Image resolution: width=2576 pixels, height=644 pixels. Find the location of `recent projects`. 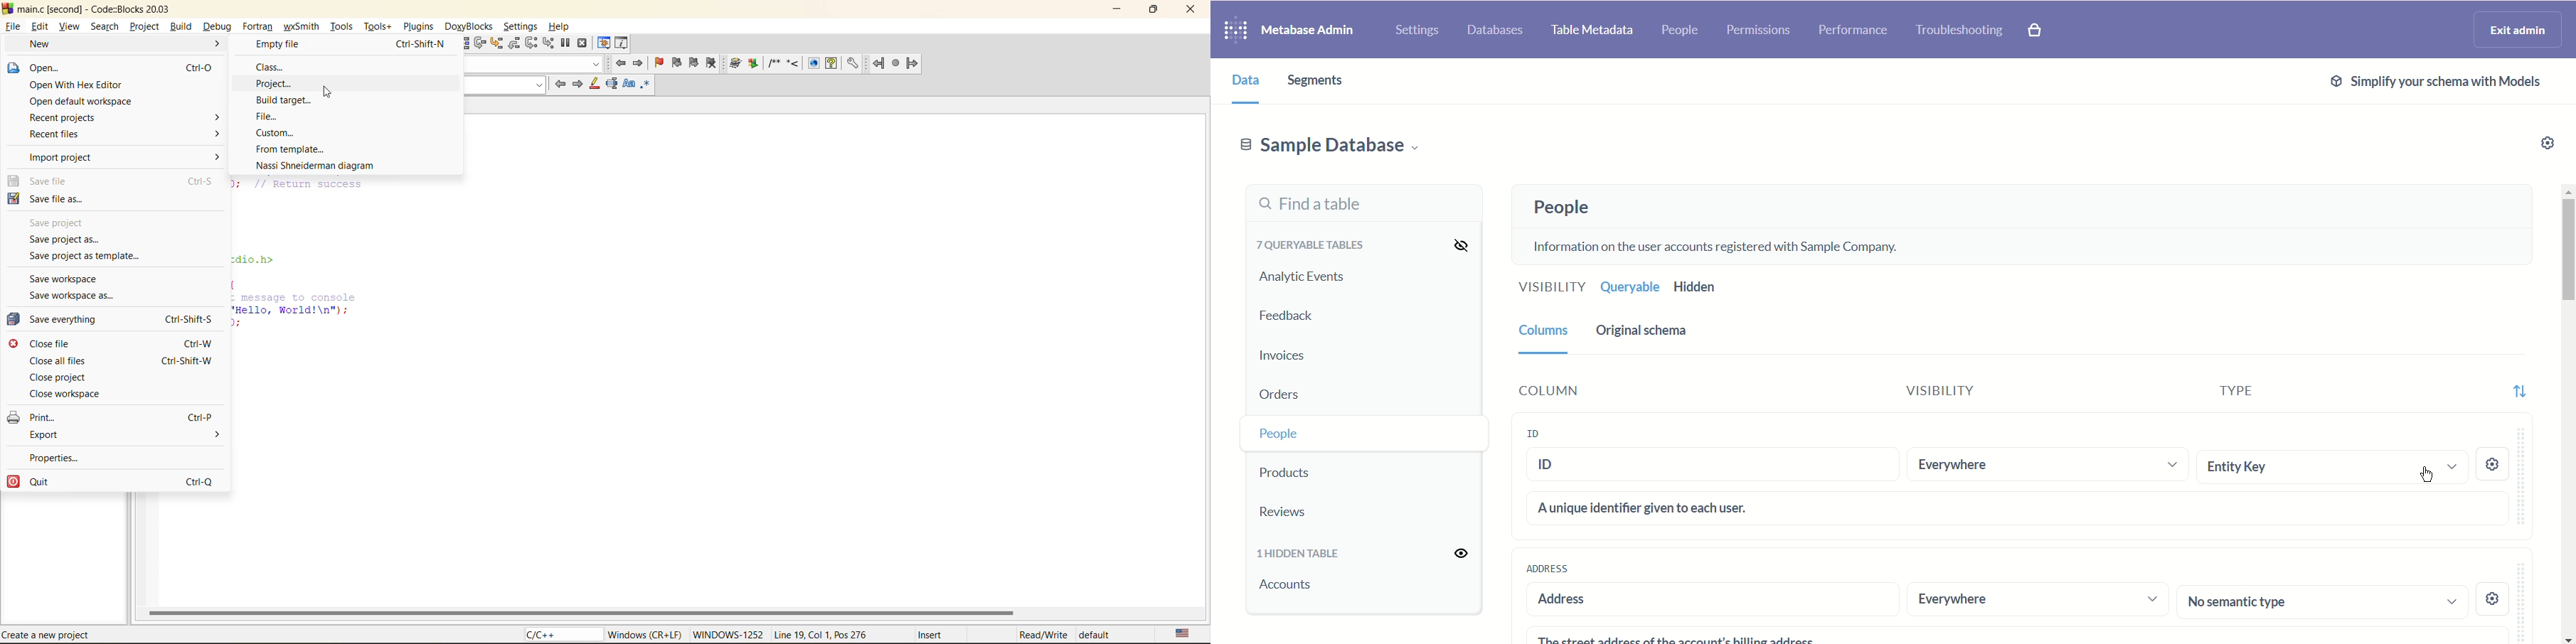

recent projects is located at coordinates (74, 117).